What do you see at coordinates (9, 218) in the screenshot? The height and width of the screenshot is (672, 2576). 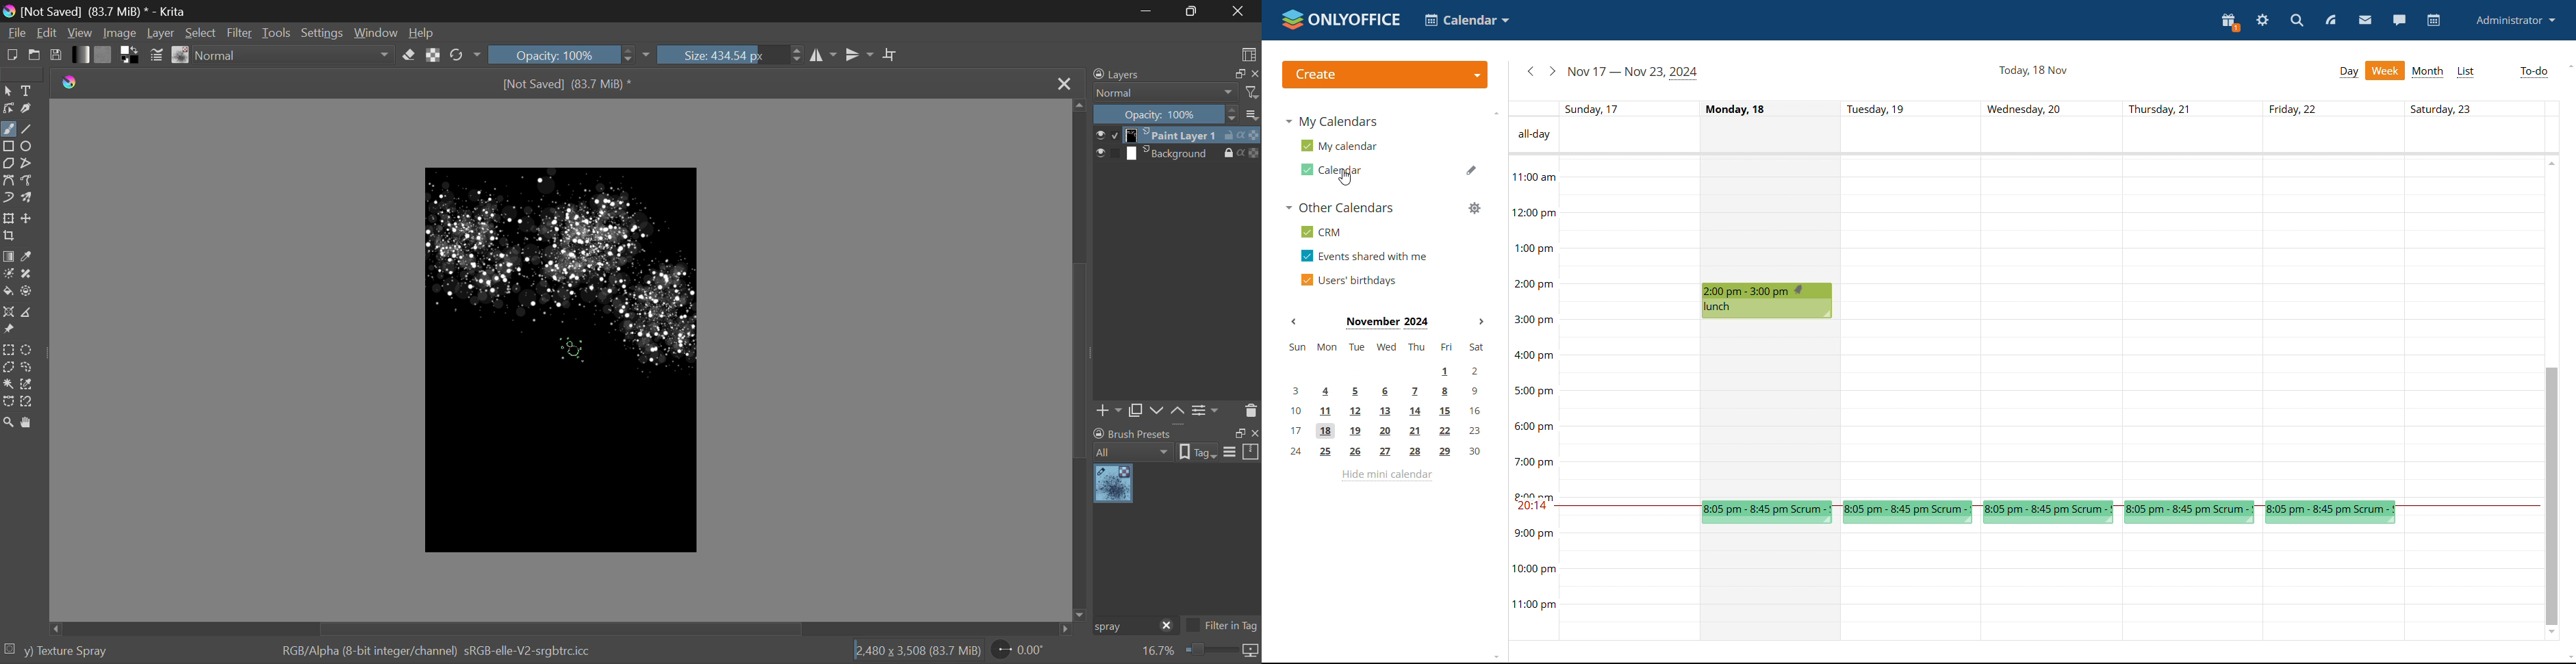 I see `Transform Layer` at bounding box center [9, 218].